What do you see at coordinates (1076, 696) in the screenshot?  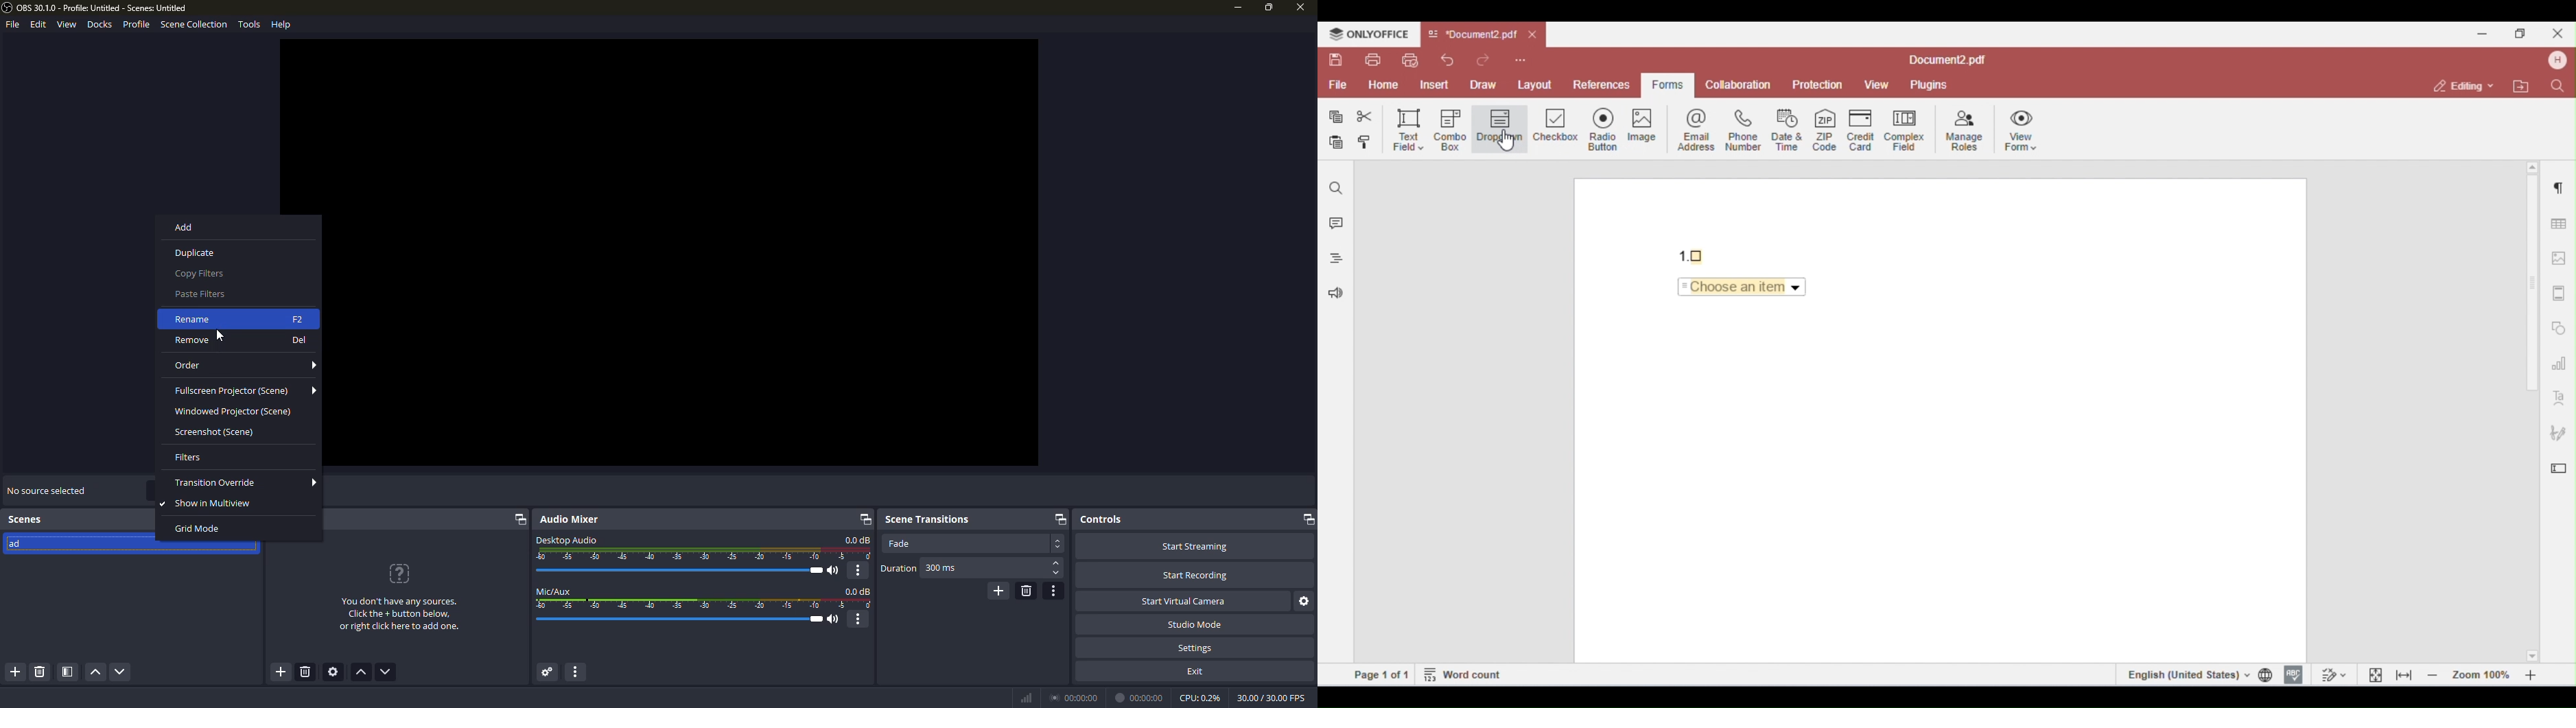 I see `time` at bounding box center [1076, 696].